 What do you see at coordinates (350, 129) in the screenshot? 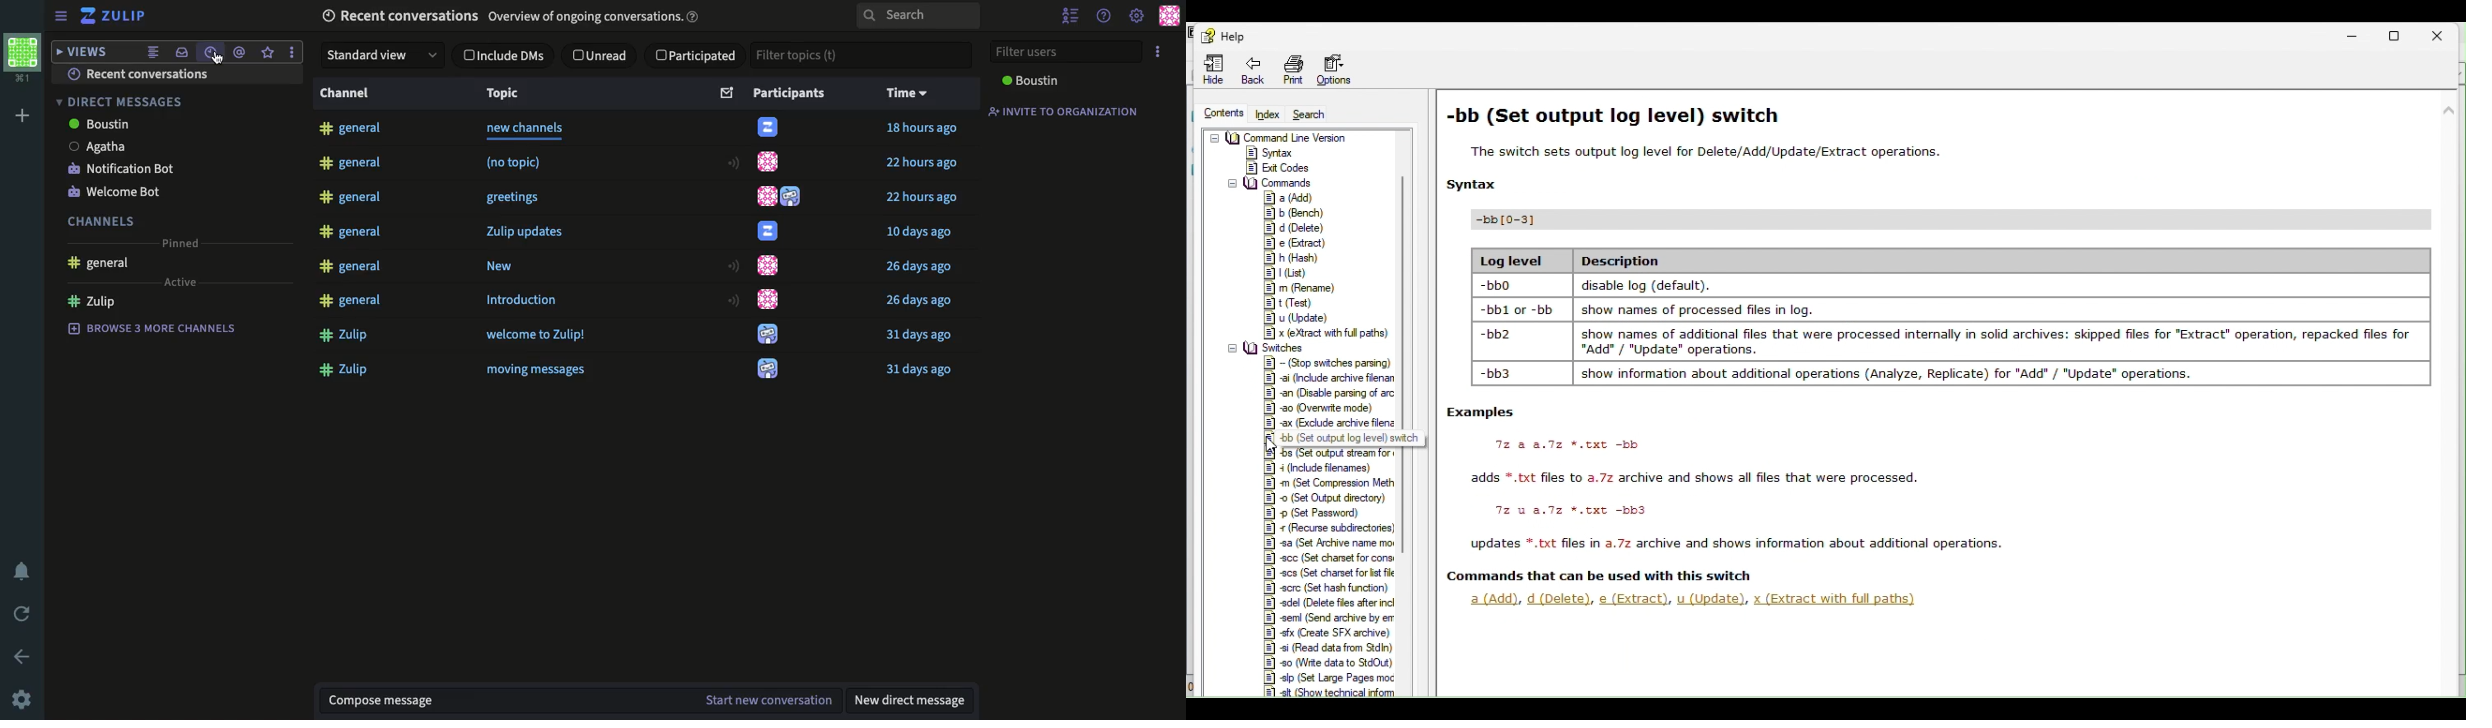
I see `general` at bounding box center [350, 129].